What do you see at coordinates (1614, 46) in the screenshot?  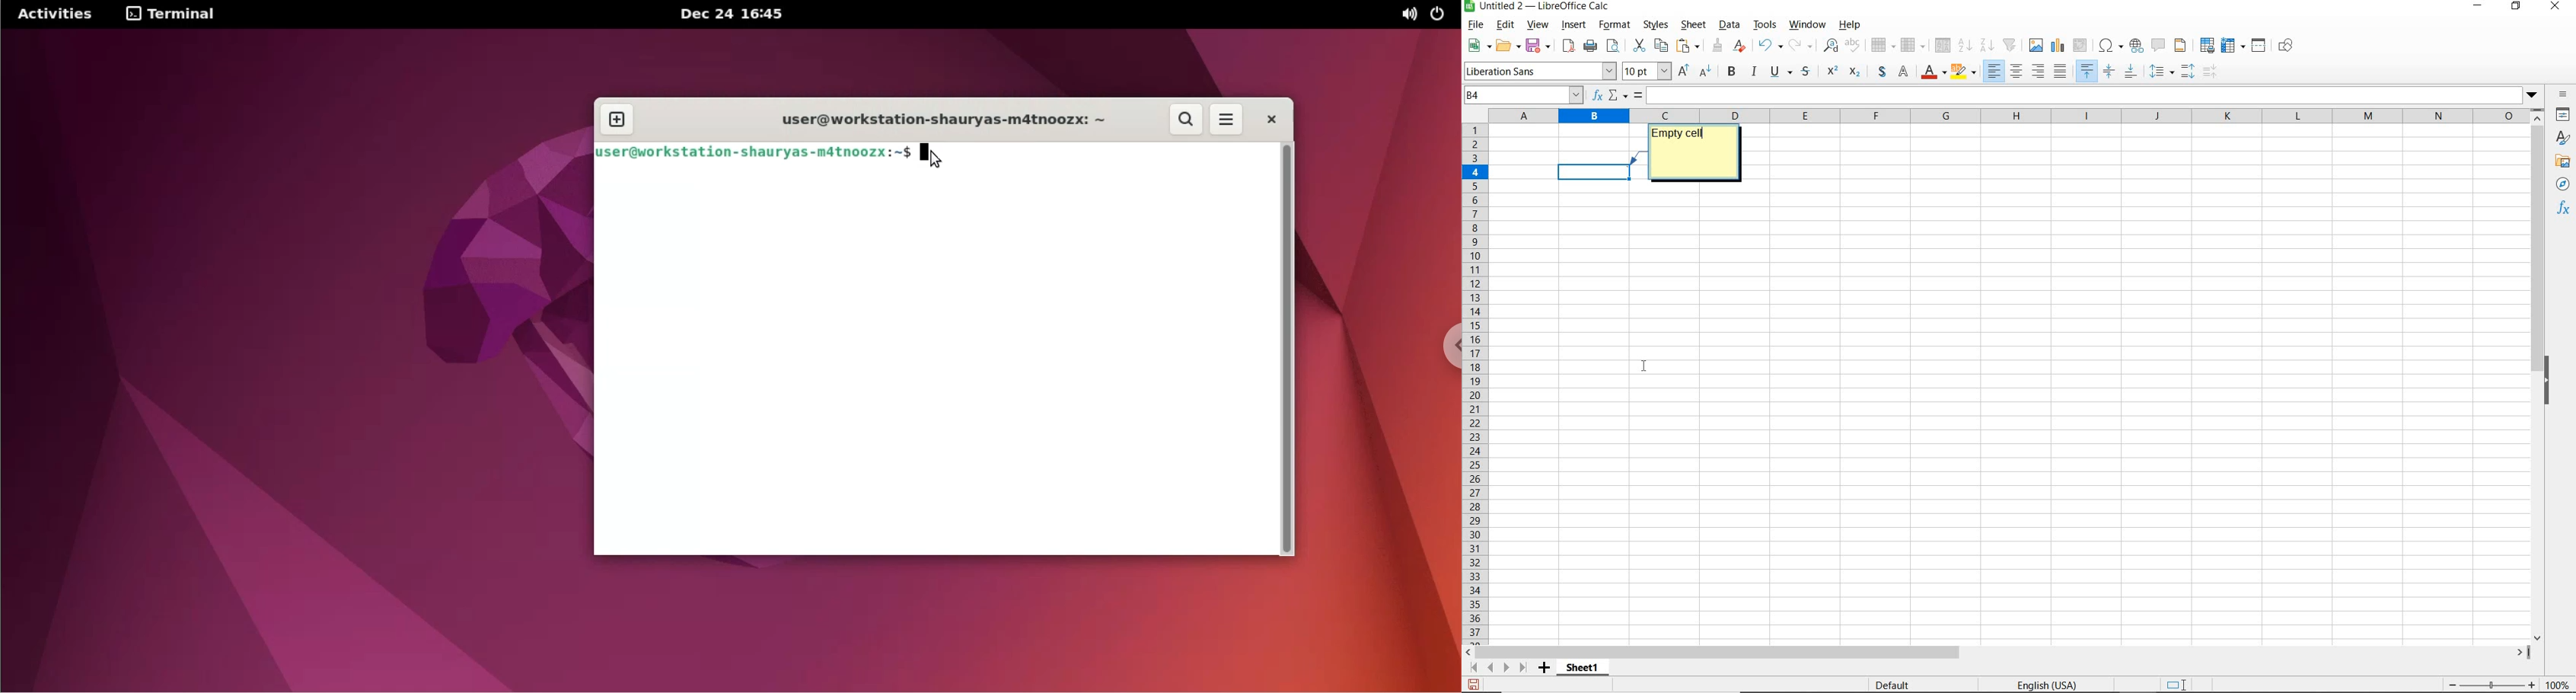 I see `toggle print preview` at bounding box center [1614, 46].